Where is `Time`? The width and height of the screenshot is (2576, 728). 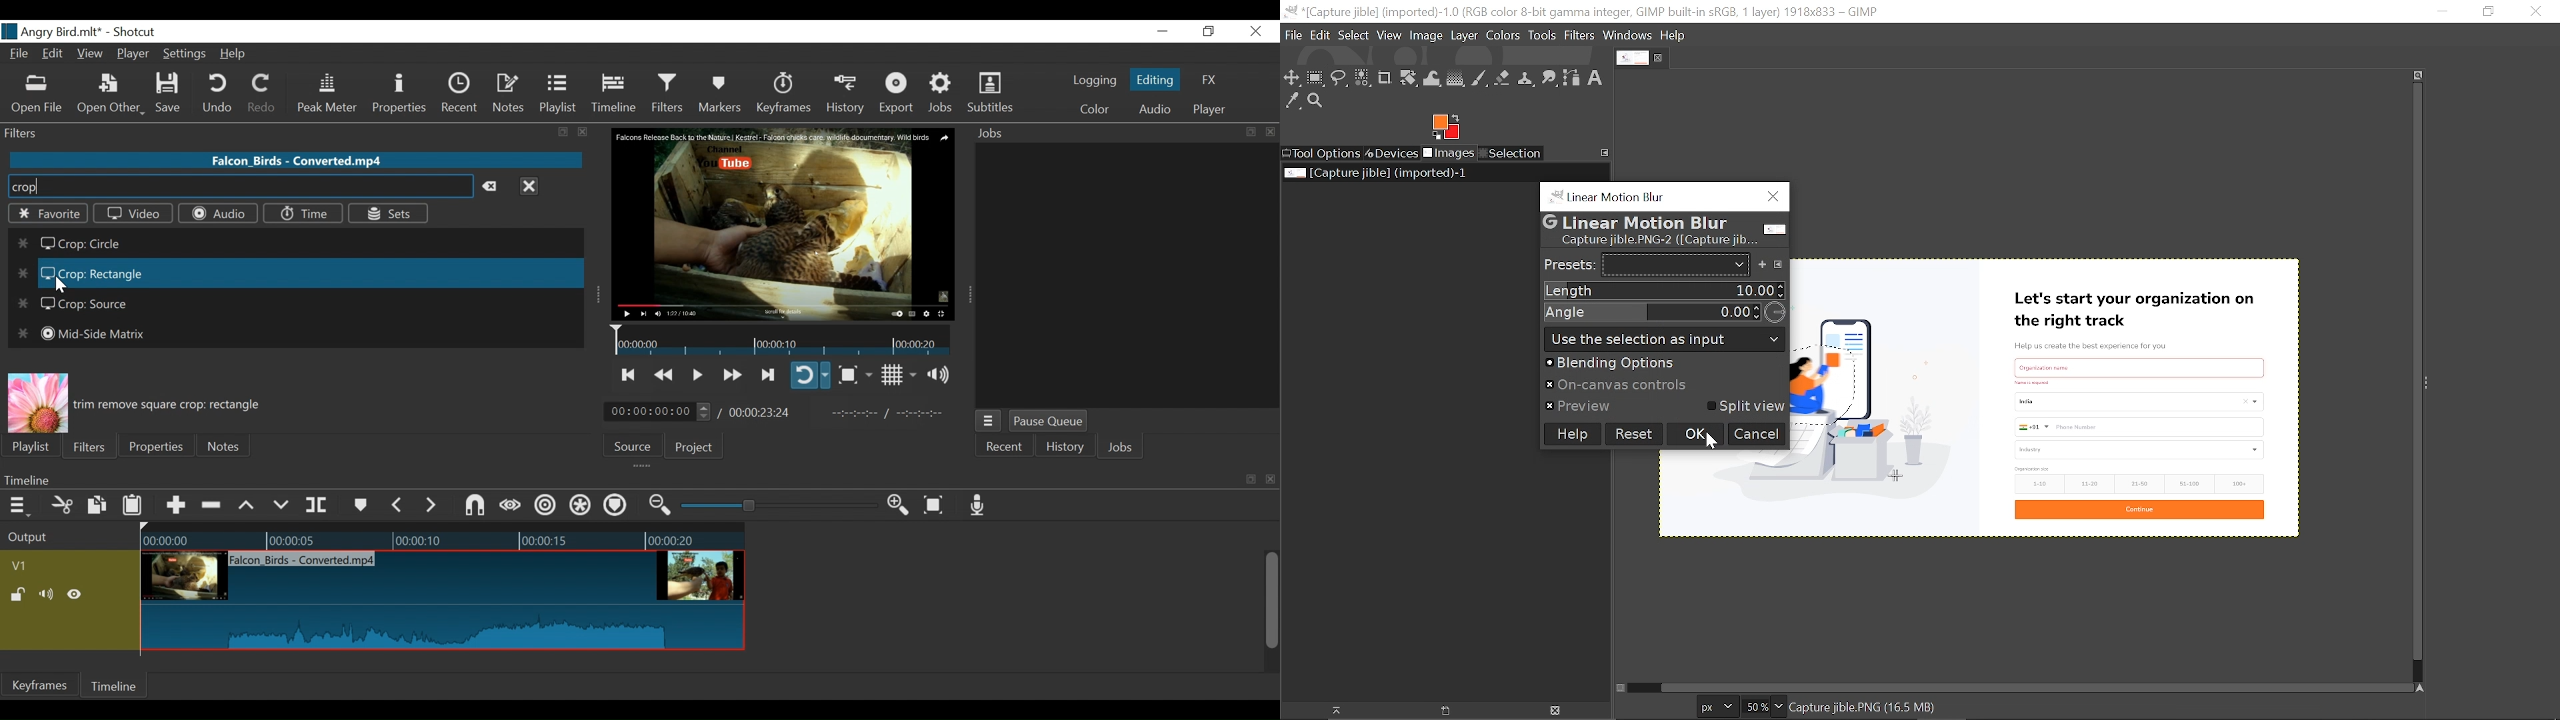
Time is located at coordinates (302, 213).